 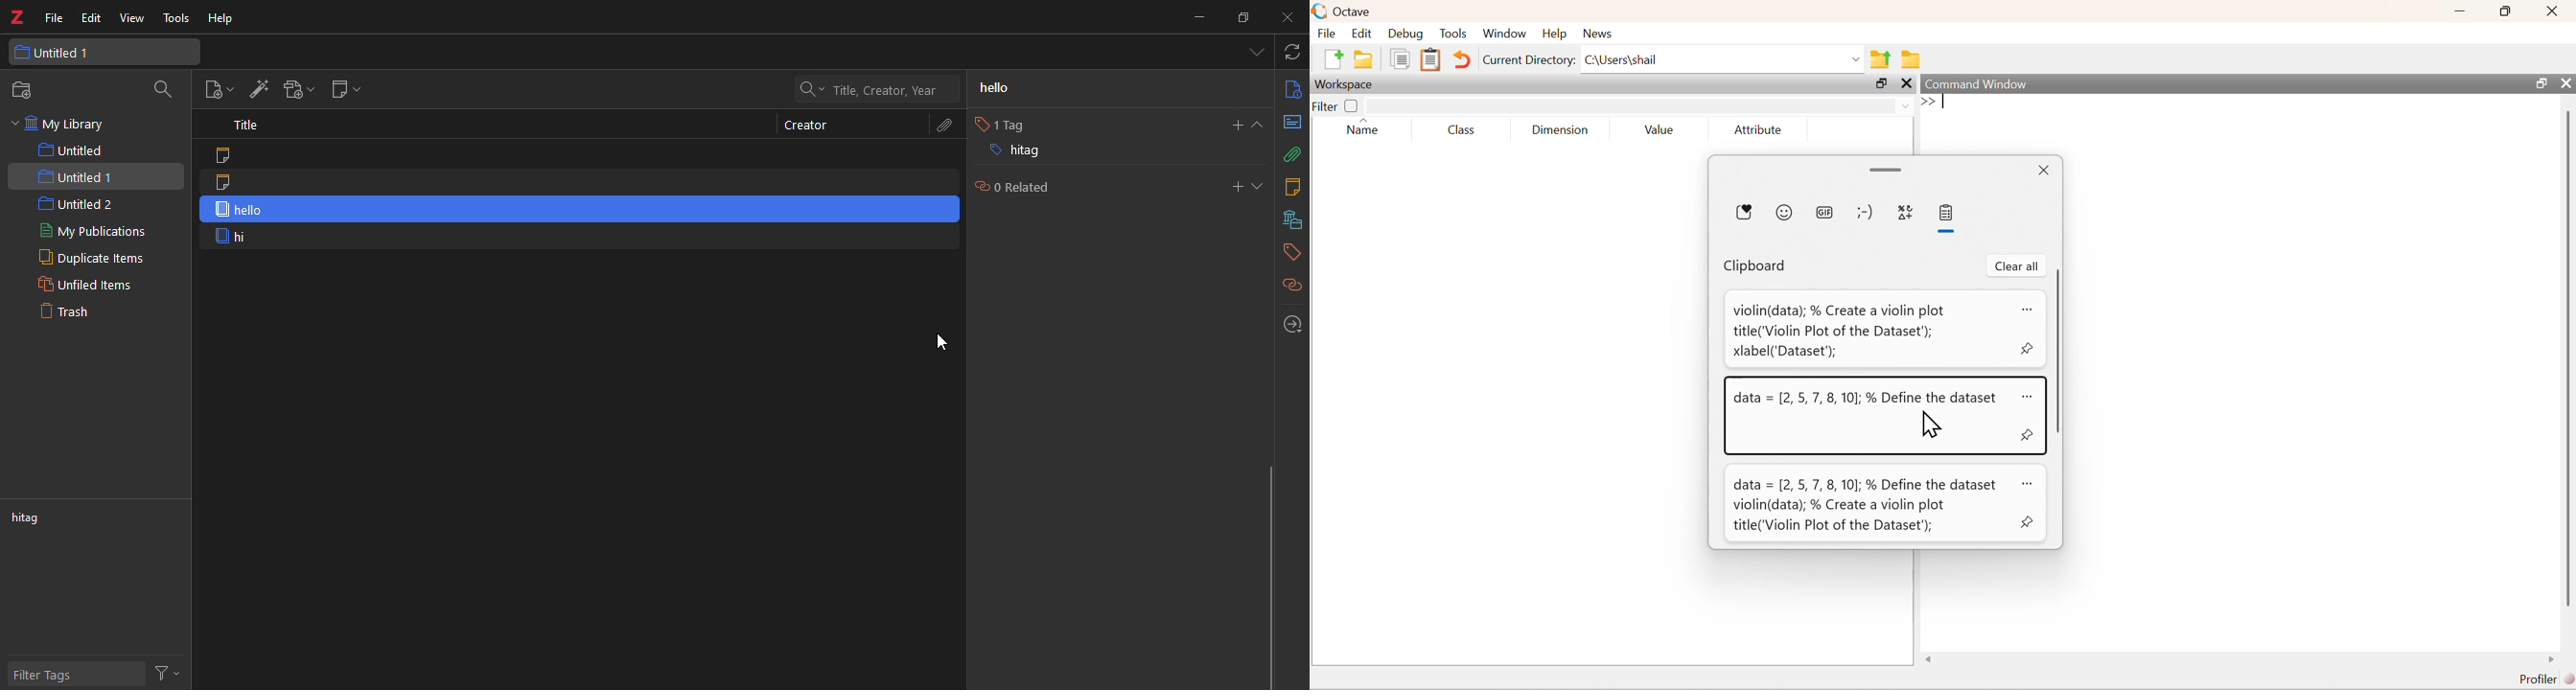 What do you see at coordinates (1756, 267) in the screenshot?
I see `Clipboard` at bounding box center [1756, 267].